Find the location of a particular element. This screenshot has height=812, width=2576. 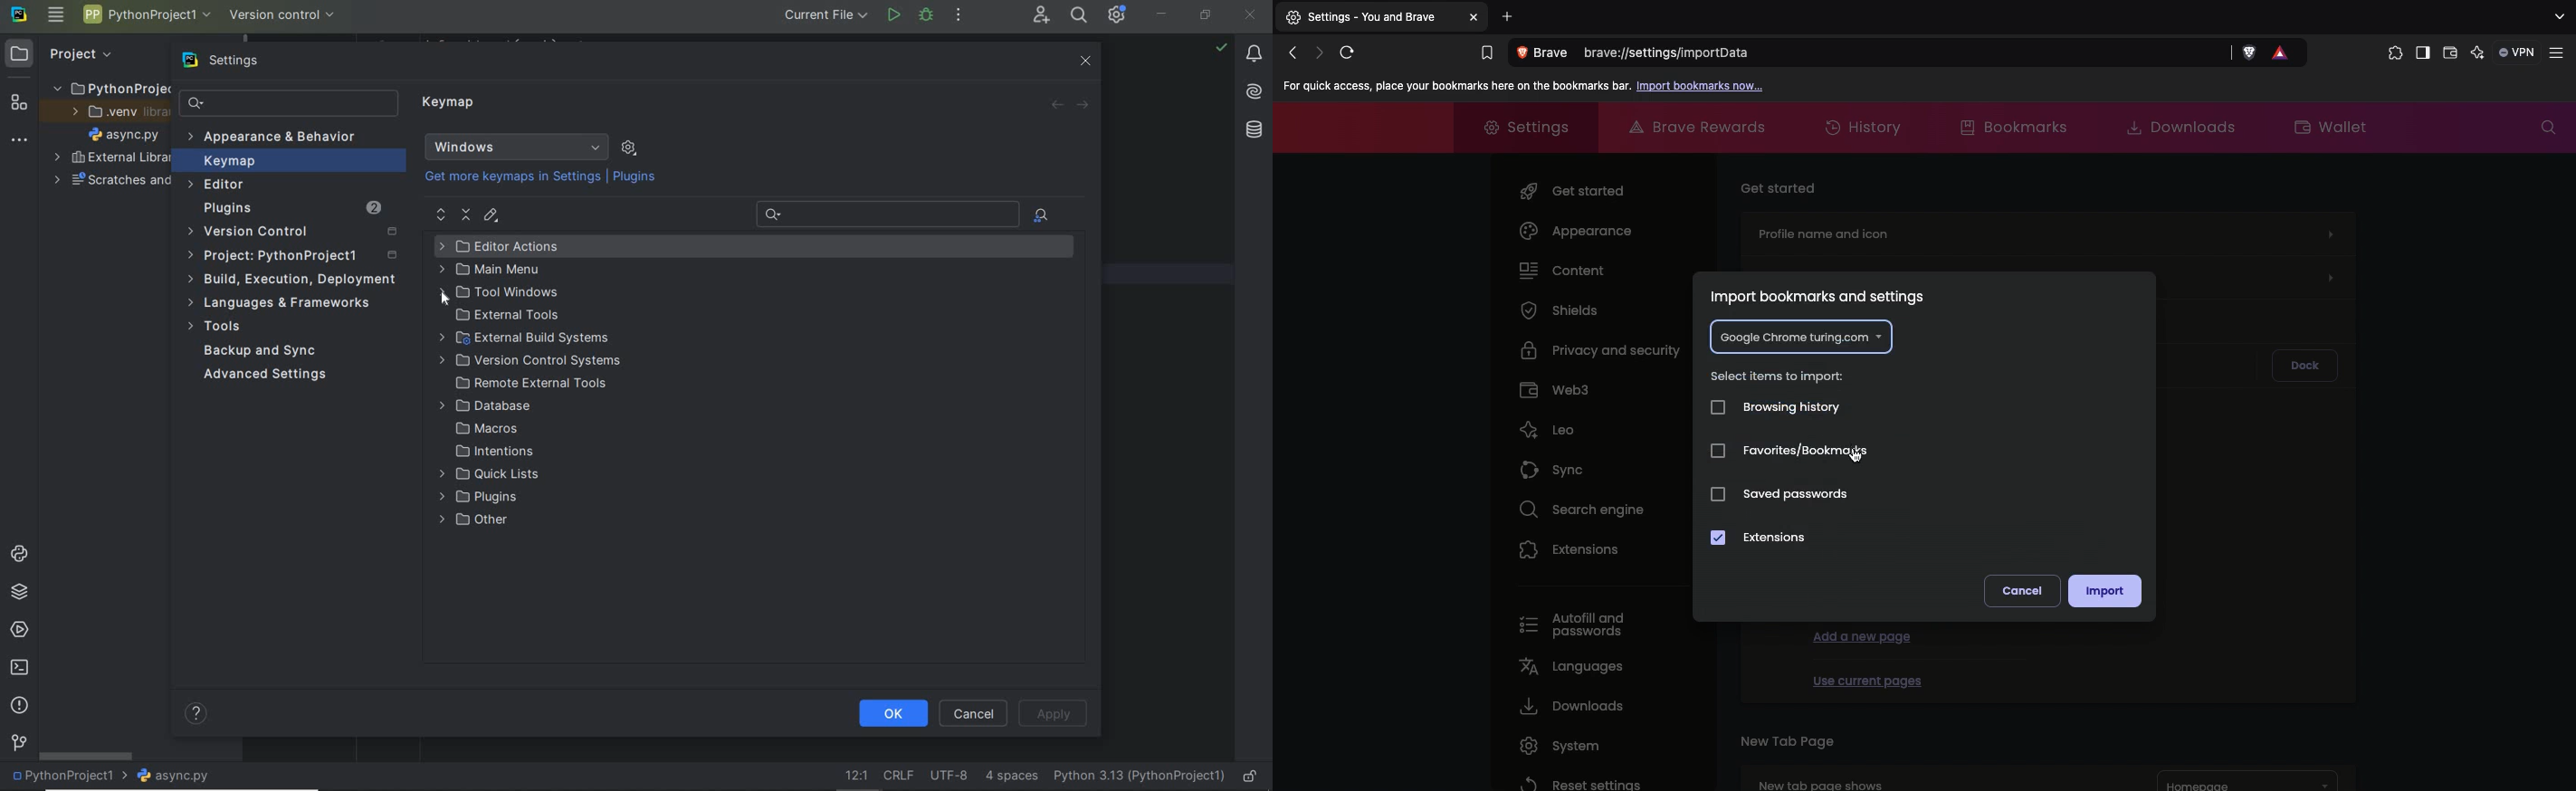

AI Assistant is located at coordinates (1256, 93).